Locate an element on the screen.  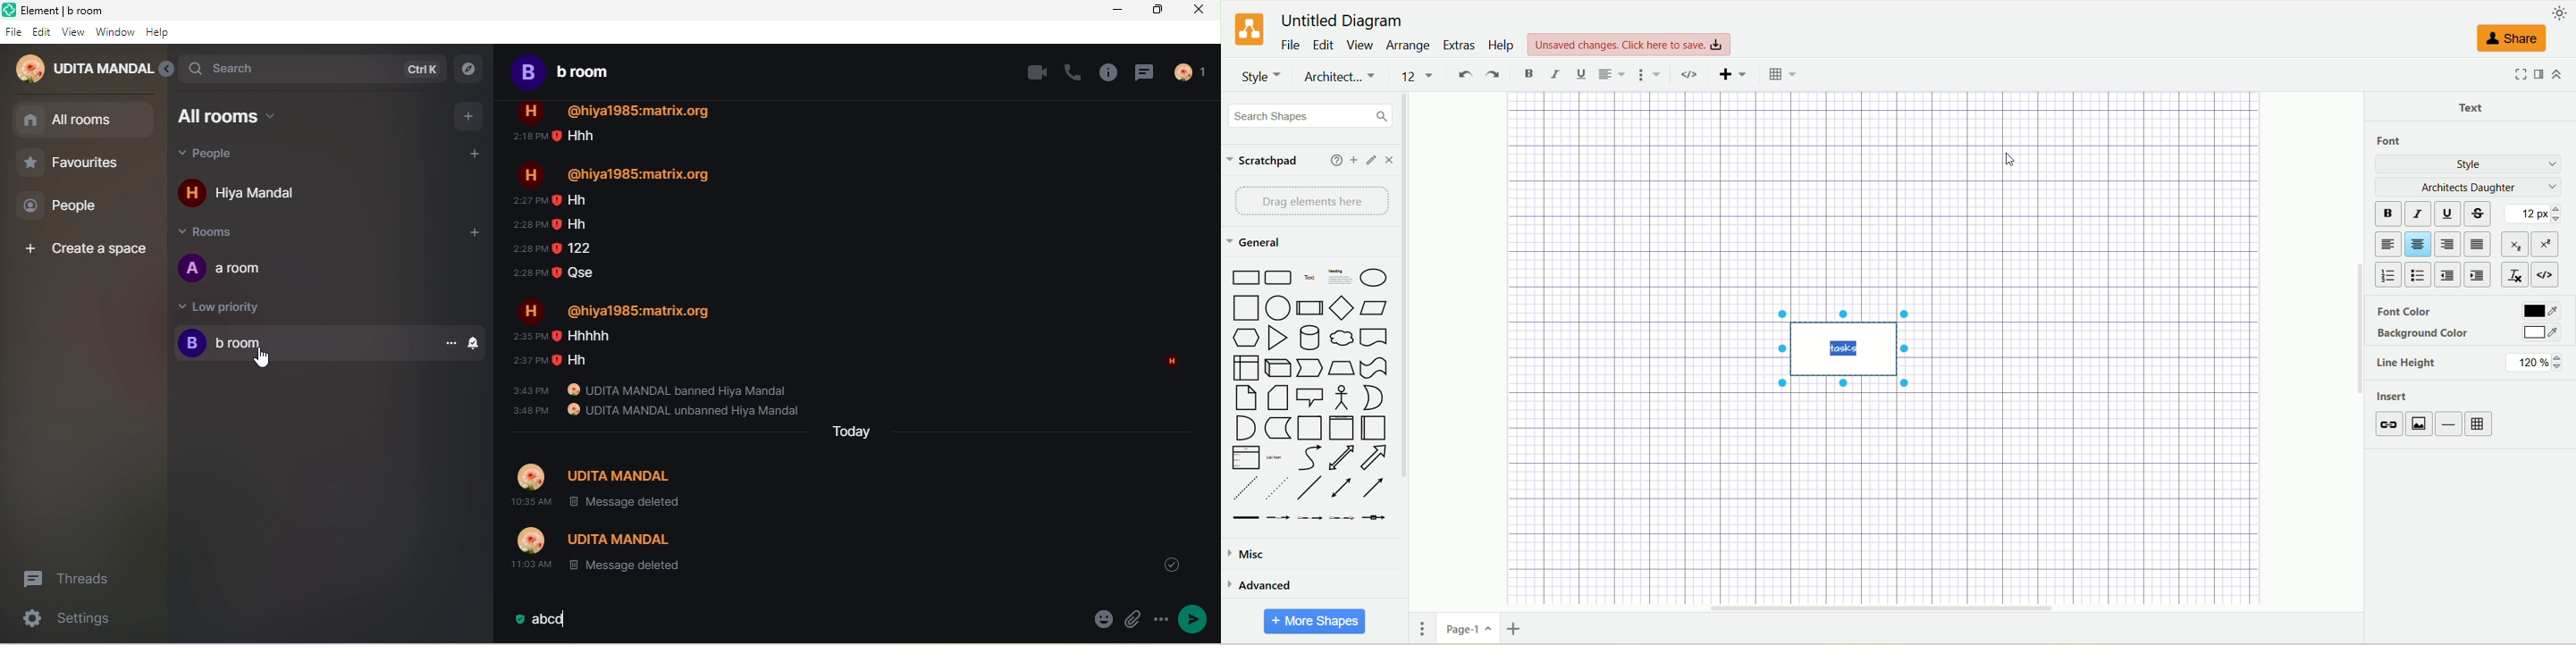
page-1 is located at coordinates (1469, 629).